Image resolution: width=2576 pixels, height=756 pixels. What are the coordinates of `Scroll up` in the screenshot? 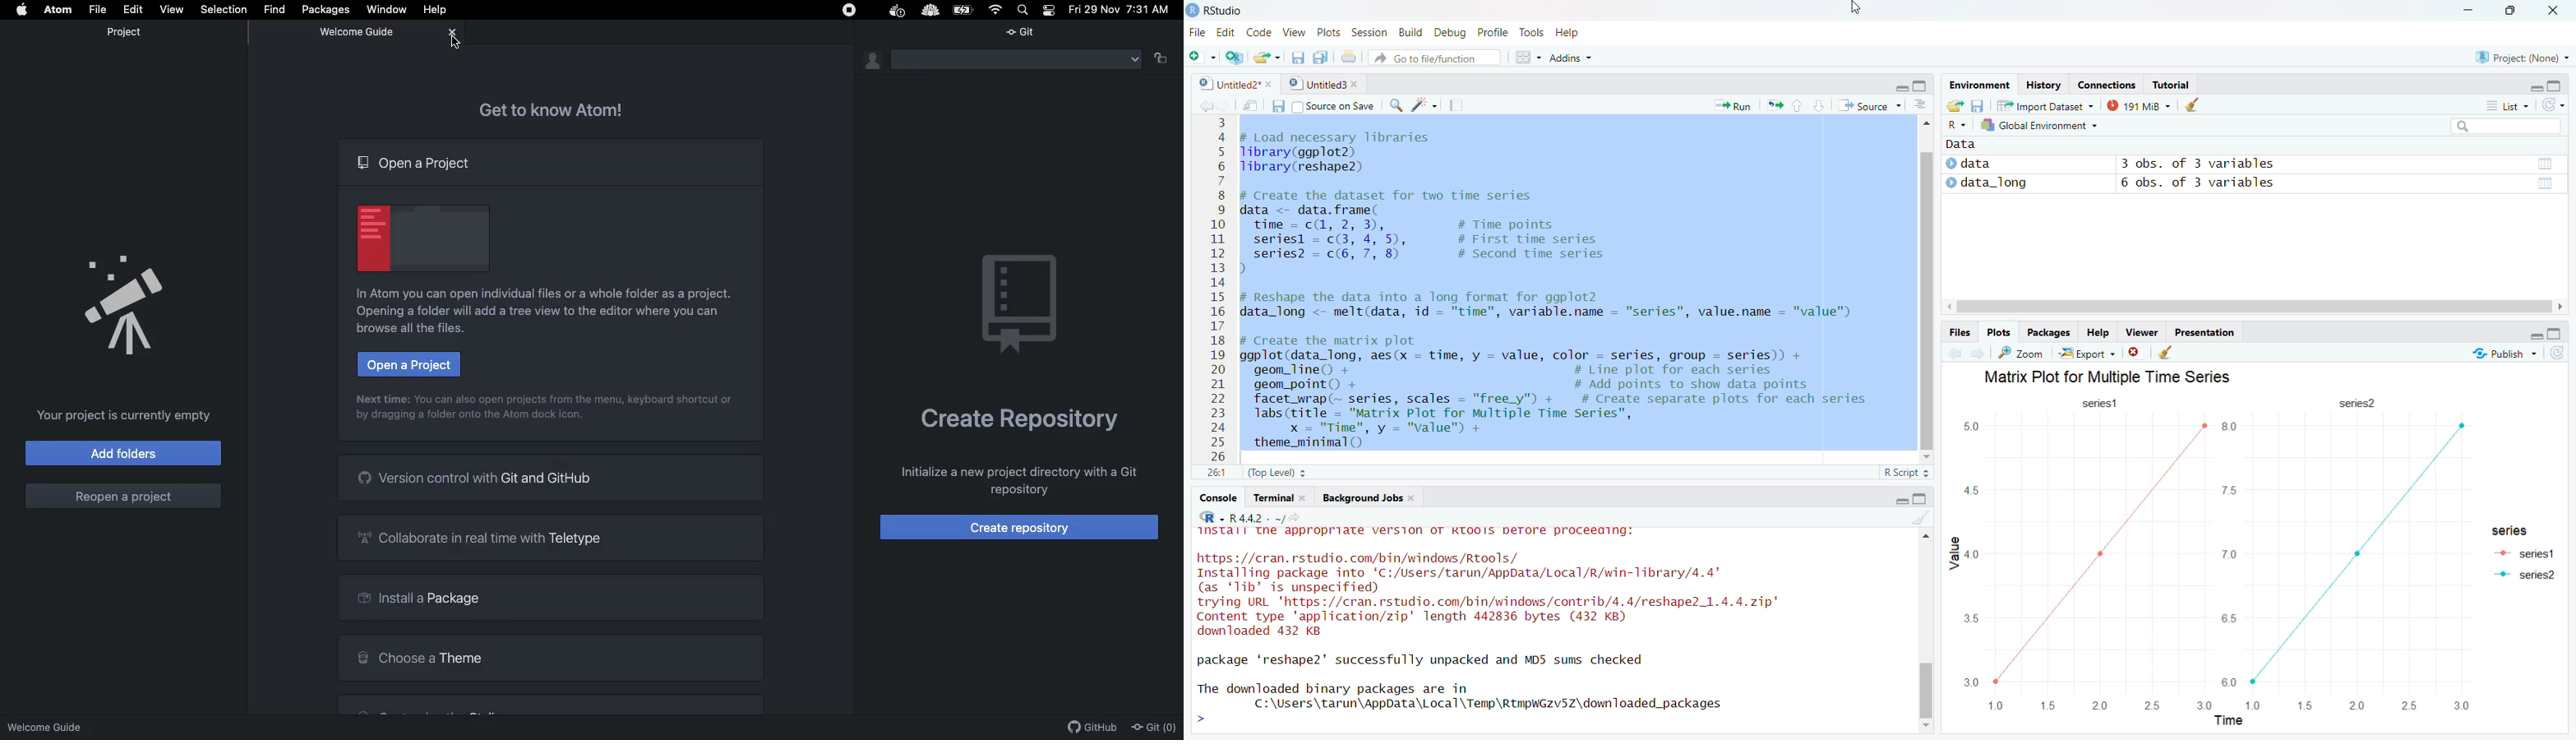 It's located at (1928, 540).